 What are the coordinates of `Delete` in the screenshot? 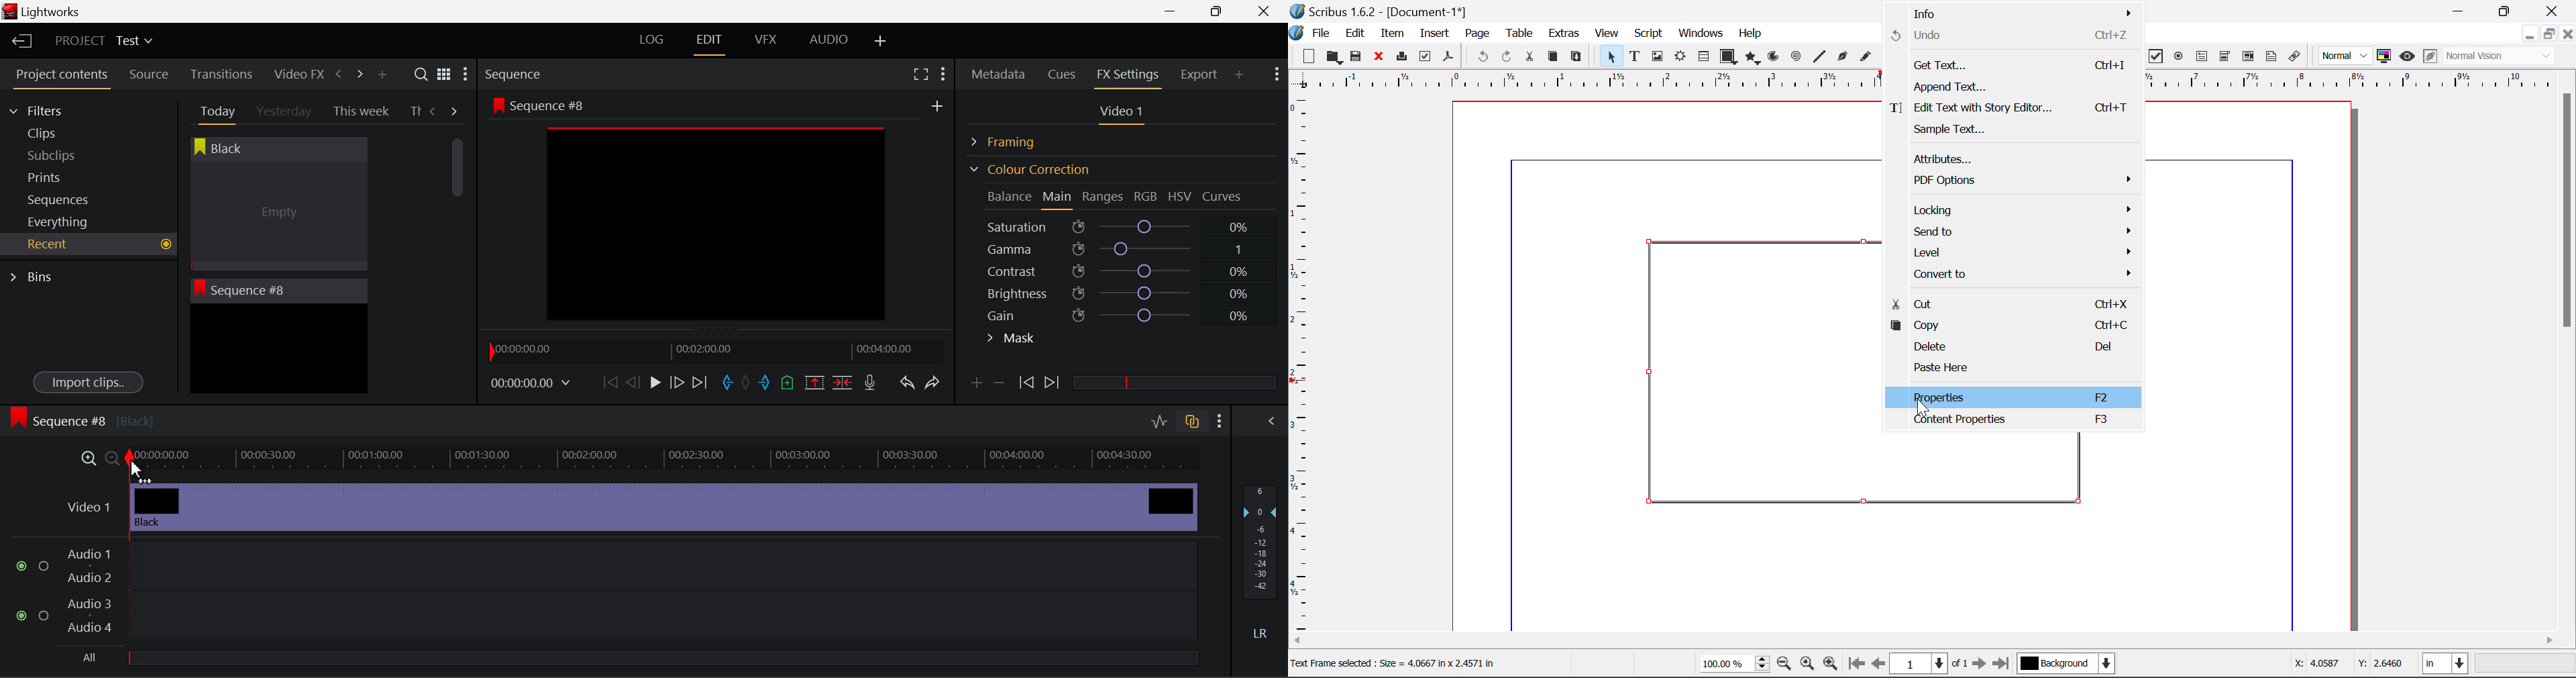 It's located at (2012, 346).